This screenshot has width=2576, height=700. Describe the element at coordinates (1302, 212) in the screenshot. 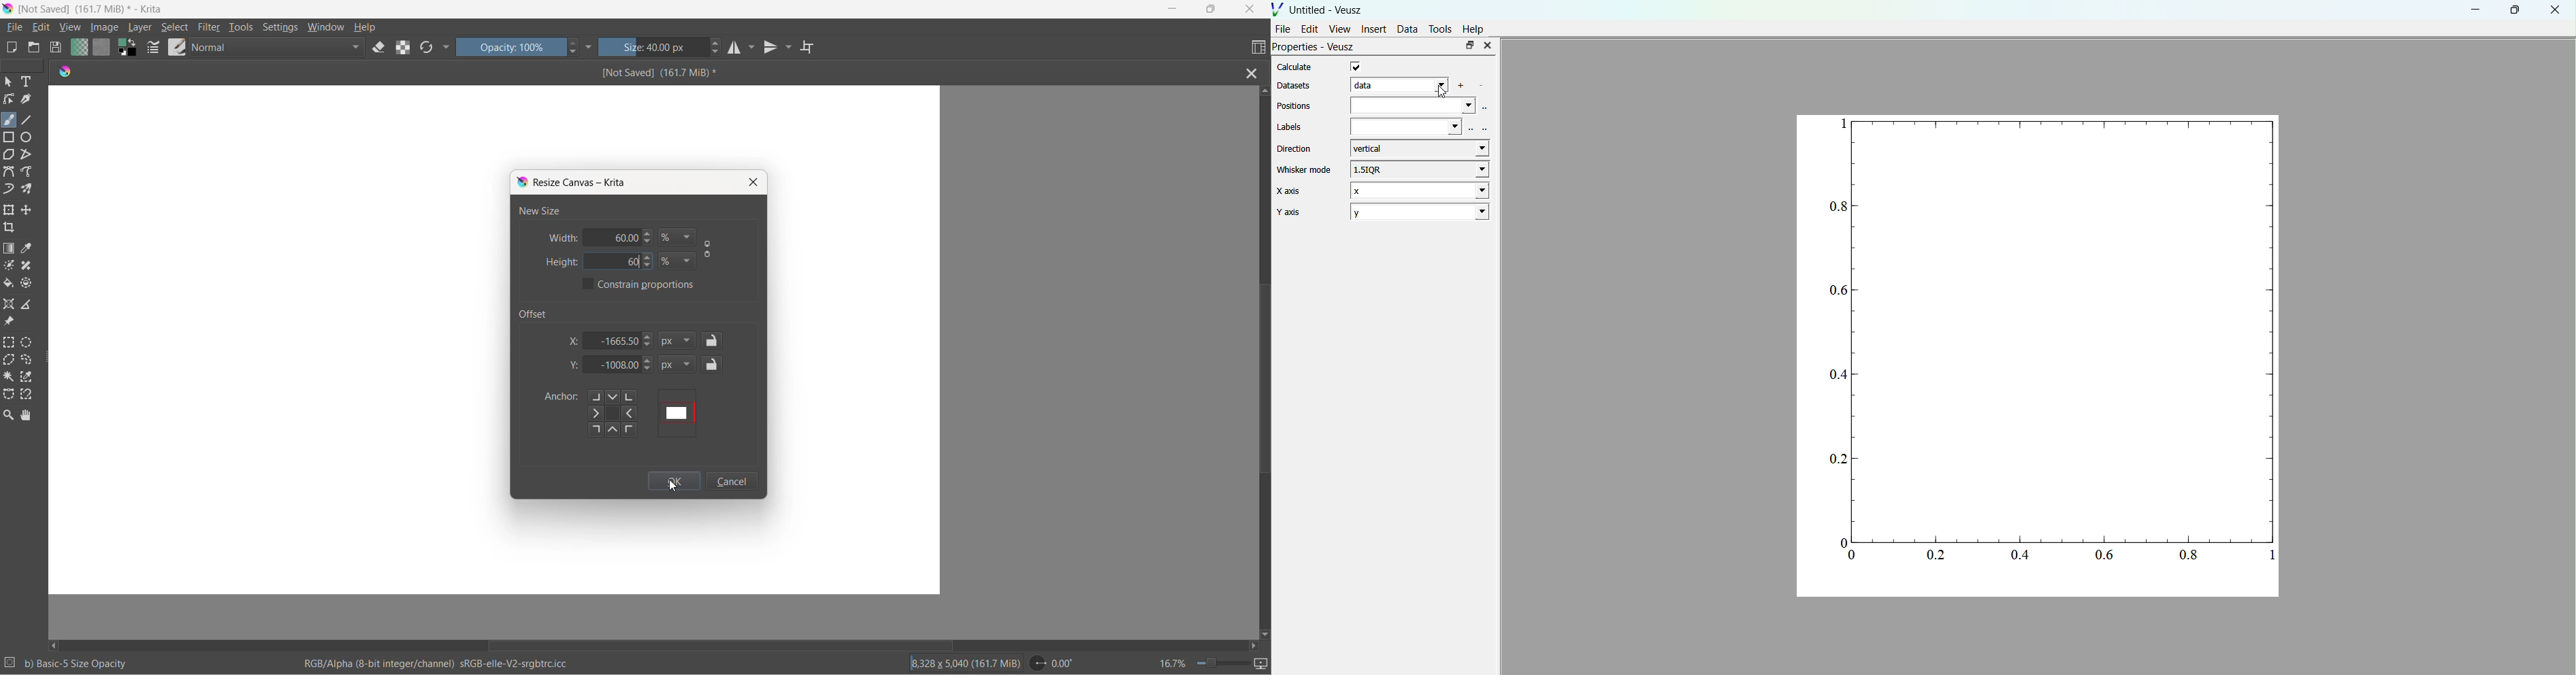

I see `Y axis` at that location.